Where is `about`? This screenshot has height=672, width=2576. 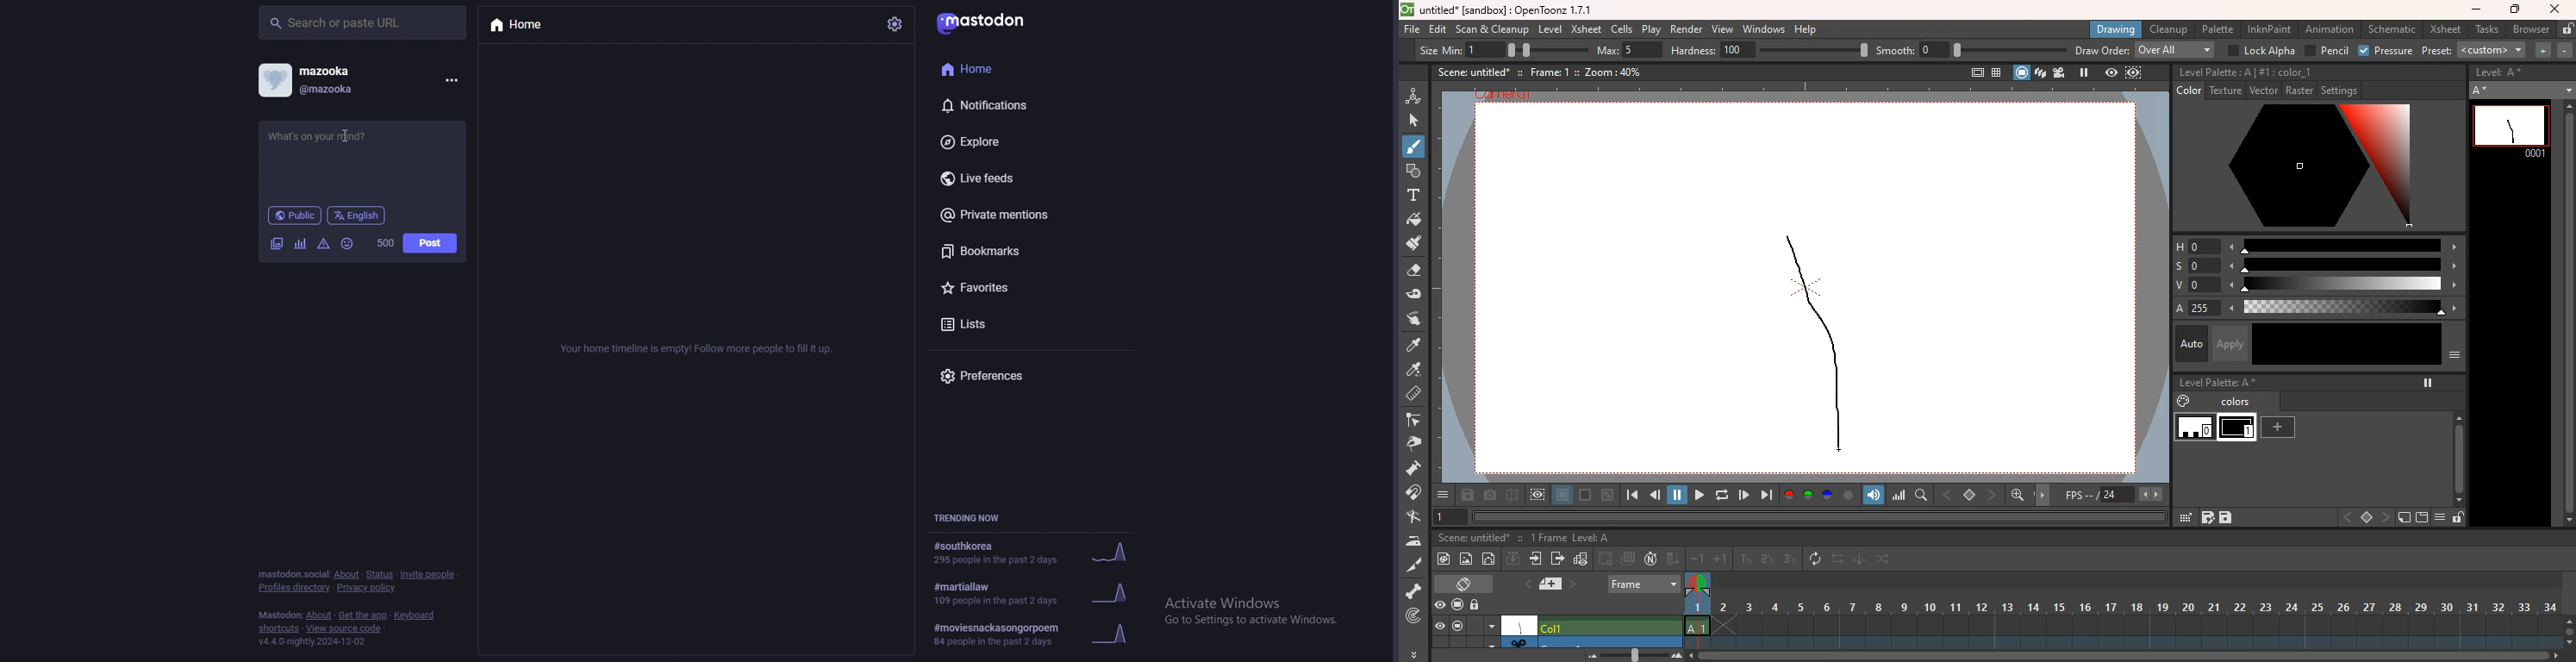 about is located at coordinates (319, 615).